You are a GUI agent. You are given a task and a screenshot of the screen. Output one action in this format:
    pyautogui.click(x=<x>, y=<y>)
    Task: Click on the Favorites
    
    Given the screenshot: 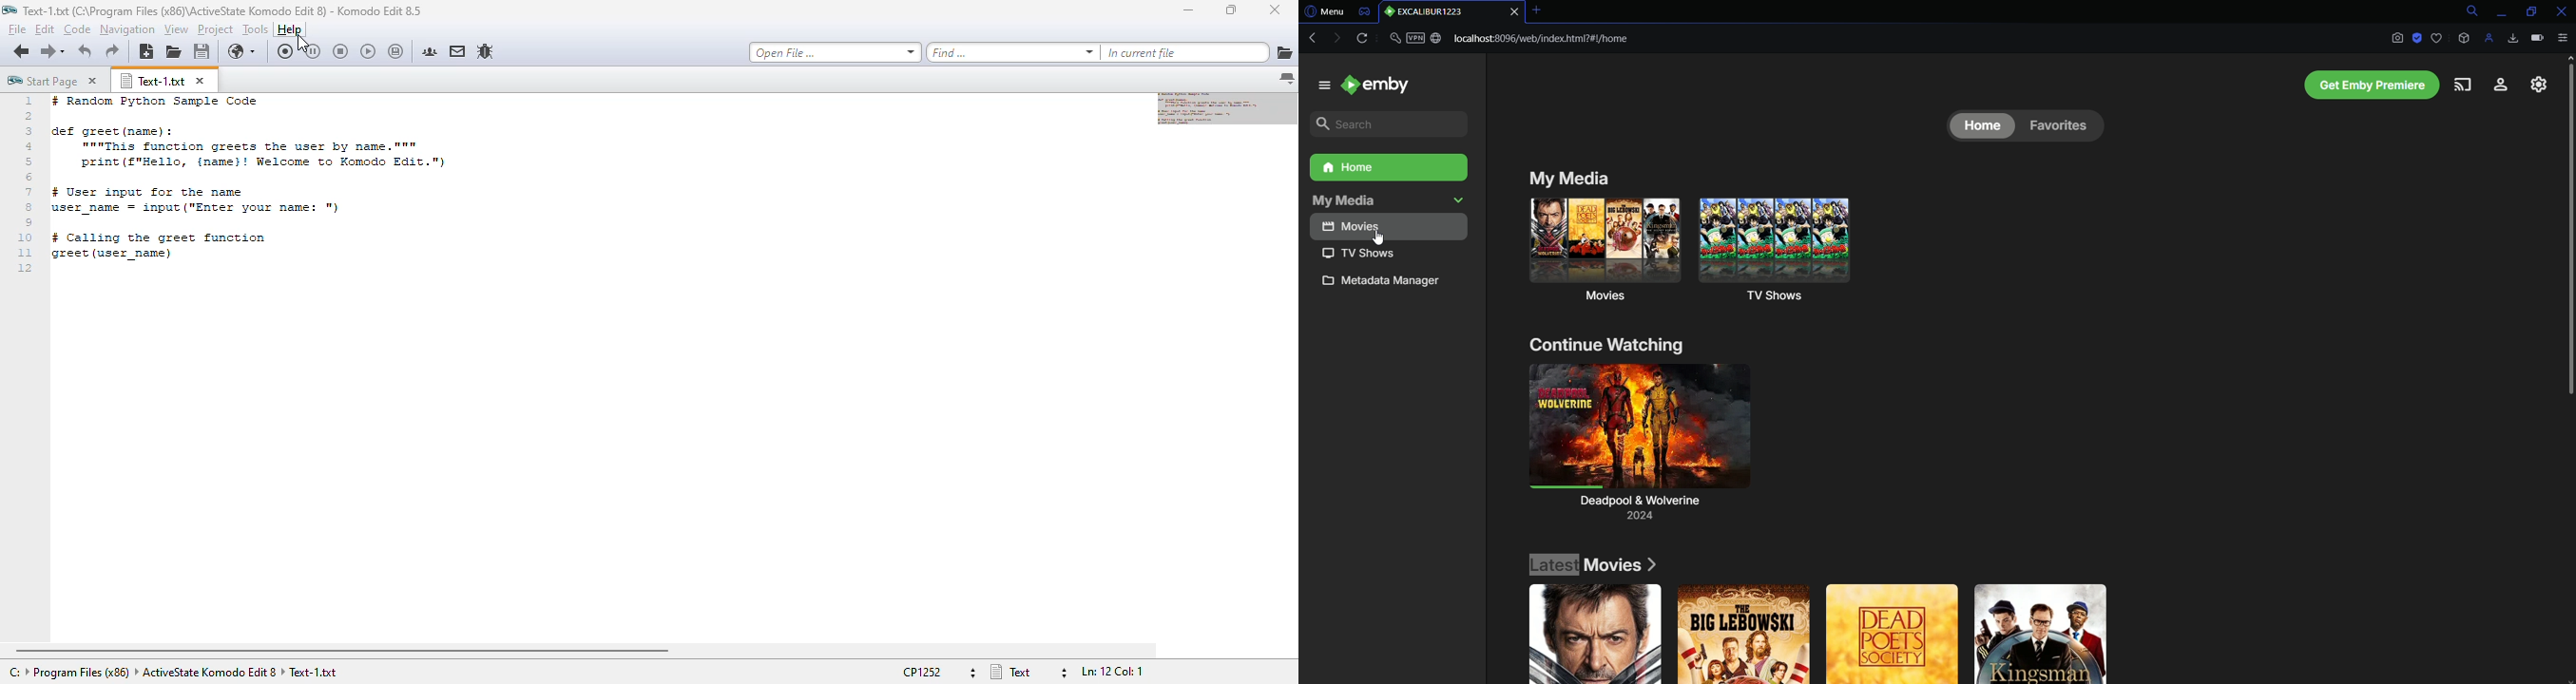 What is the action you would take?
    pyautogui.click(x=2068, y=126)
    